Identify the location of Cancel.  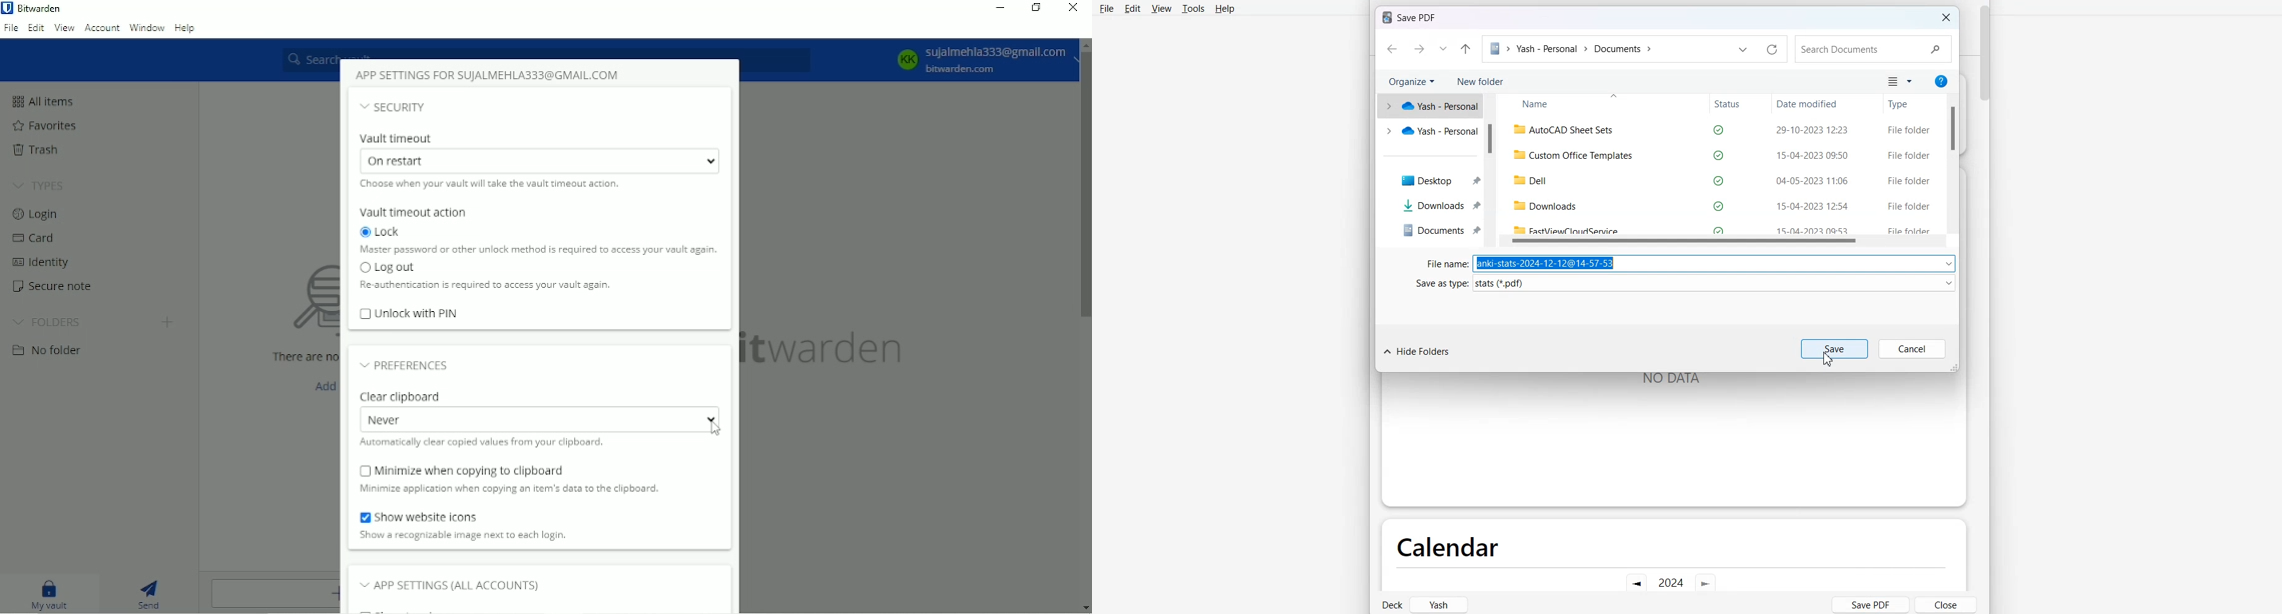
(1913, 349).